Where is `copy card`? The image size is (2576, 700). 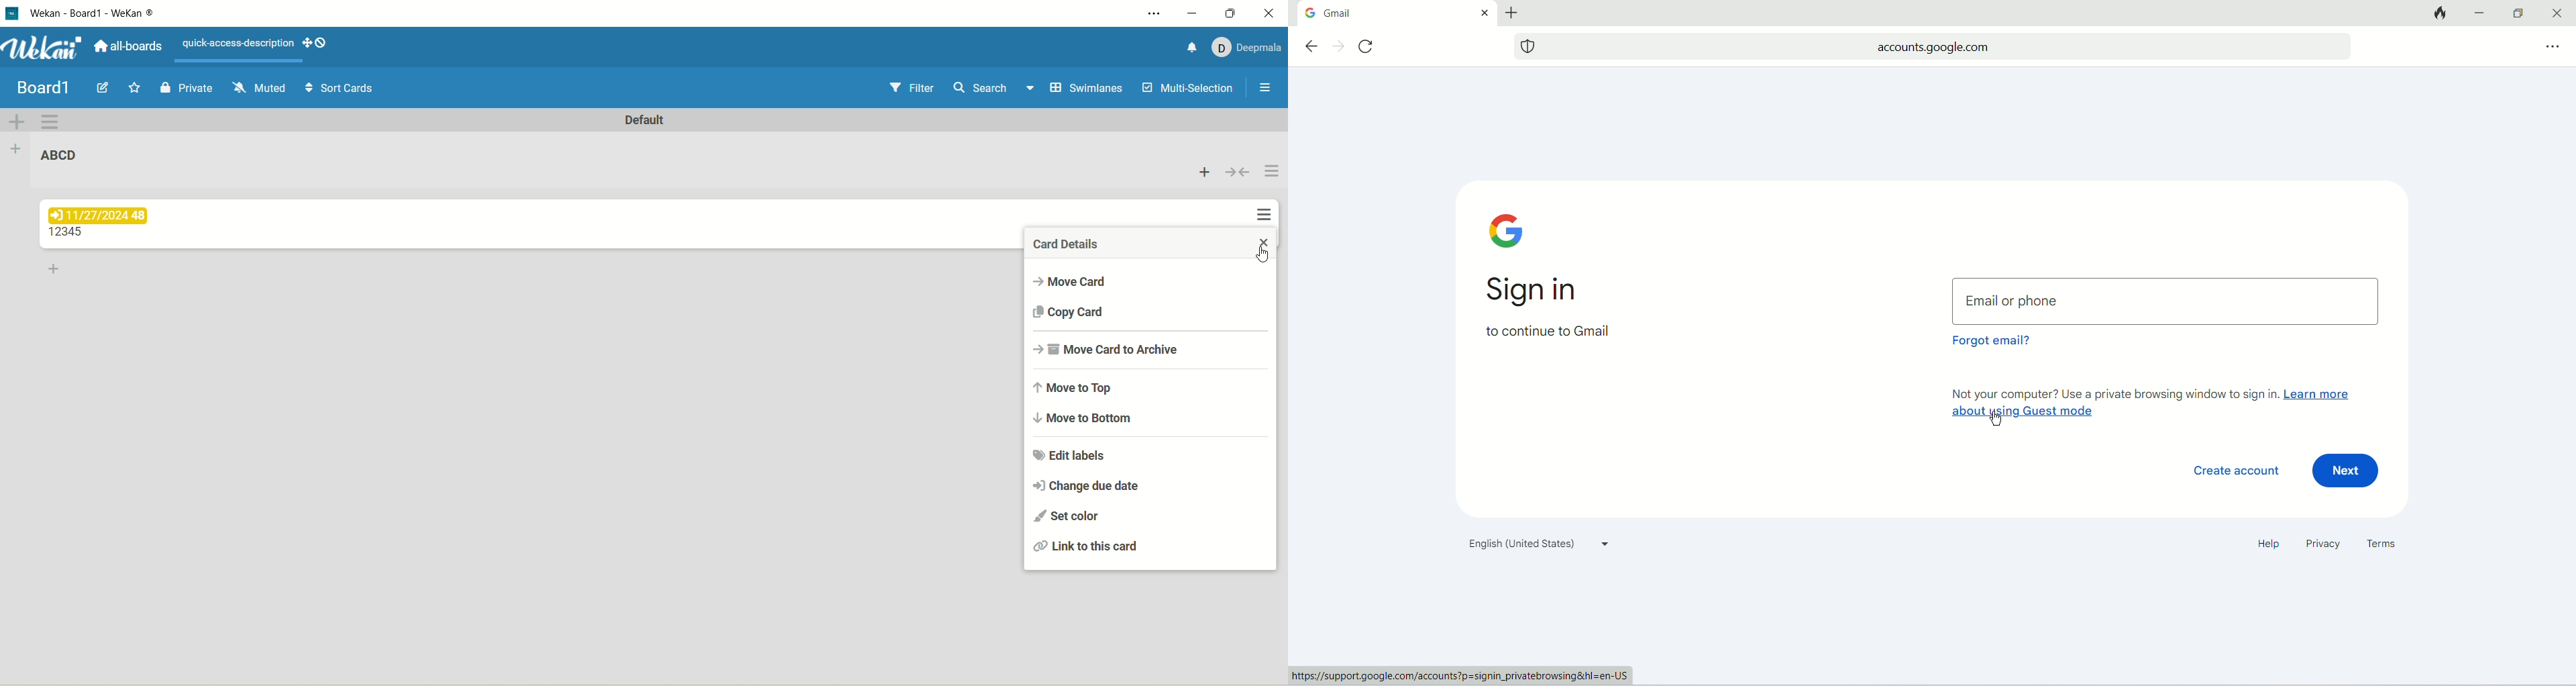 copy card is located at coordinates (1081, 311).